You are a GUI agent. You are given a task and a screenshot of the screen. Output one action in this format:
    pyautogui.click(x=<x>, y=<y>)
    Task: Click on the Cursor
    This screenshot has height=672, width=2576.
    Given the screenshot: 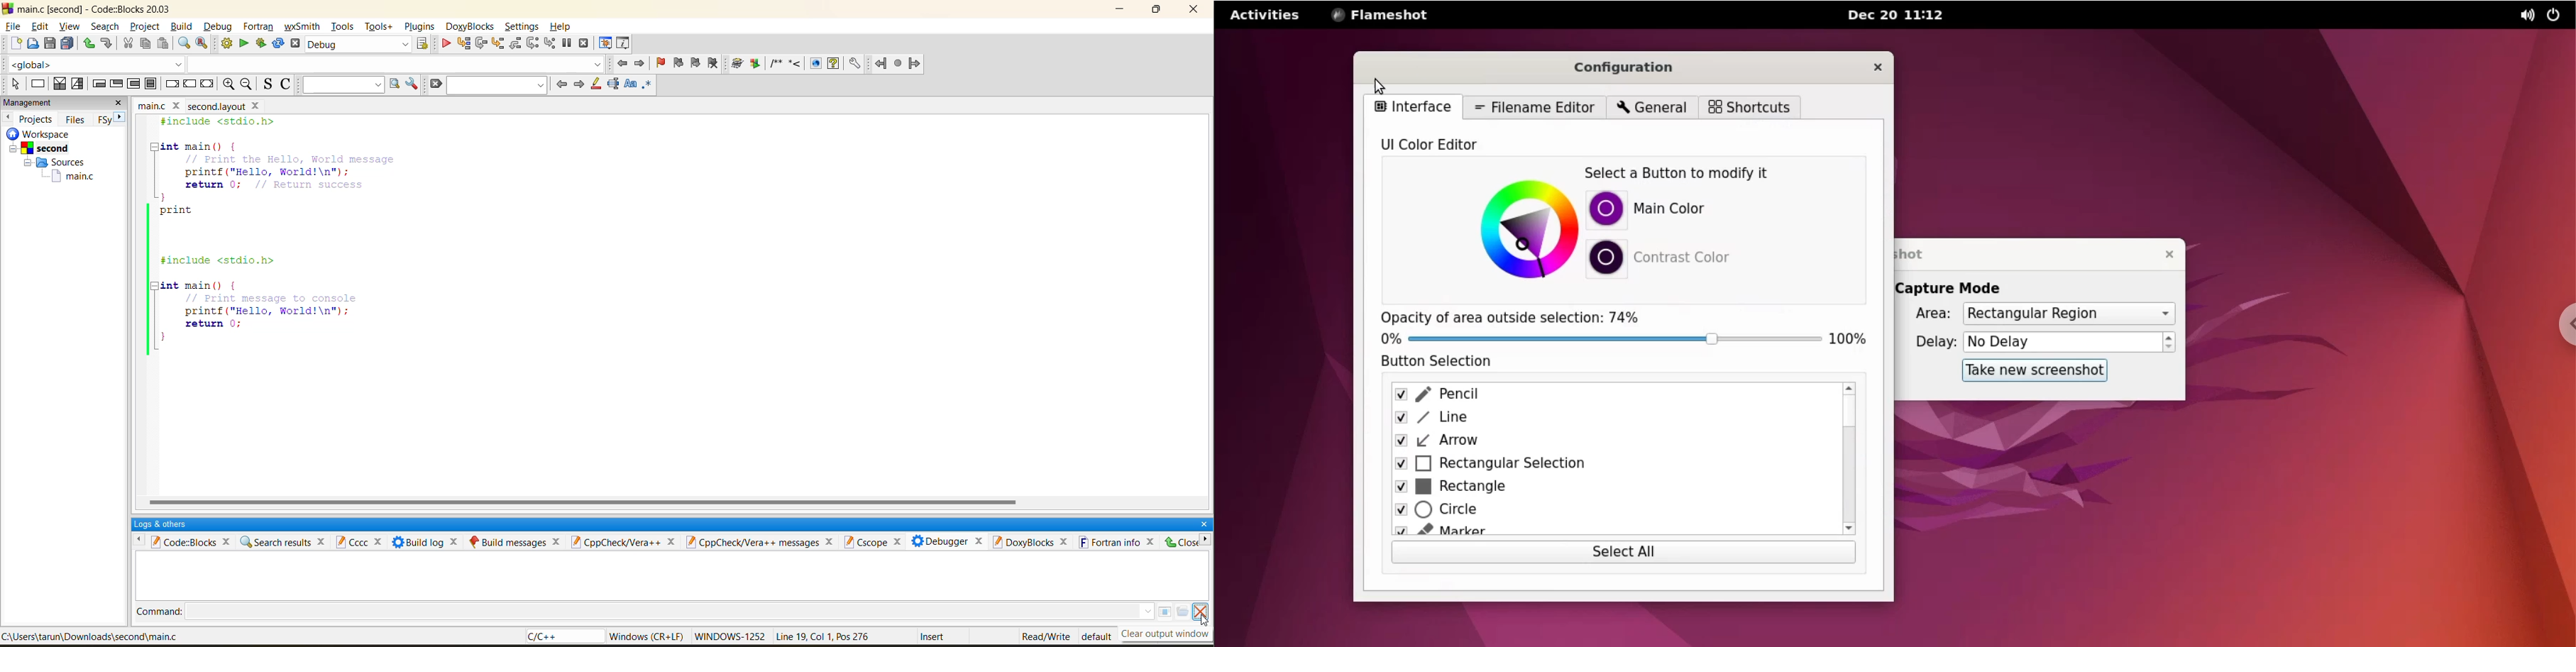 What is the action you would take?
    pyautogui.click(x=1203, y=623)
    